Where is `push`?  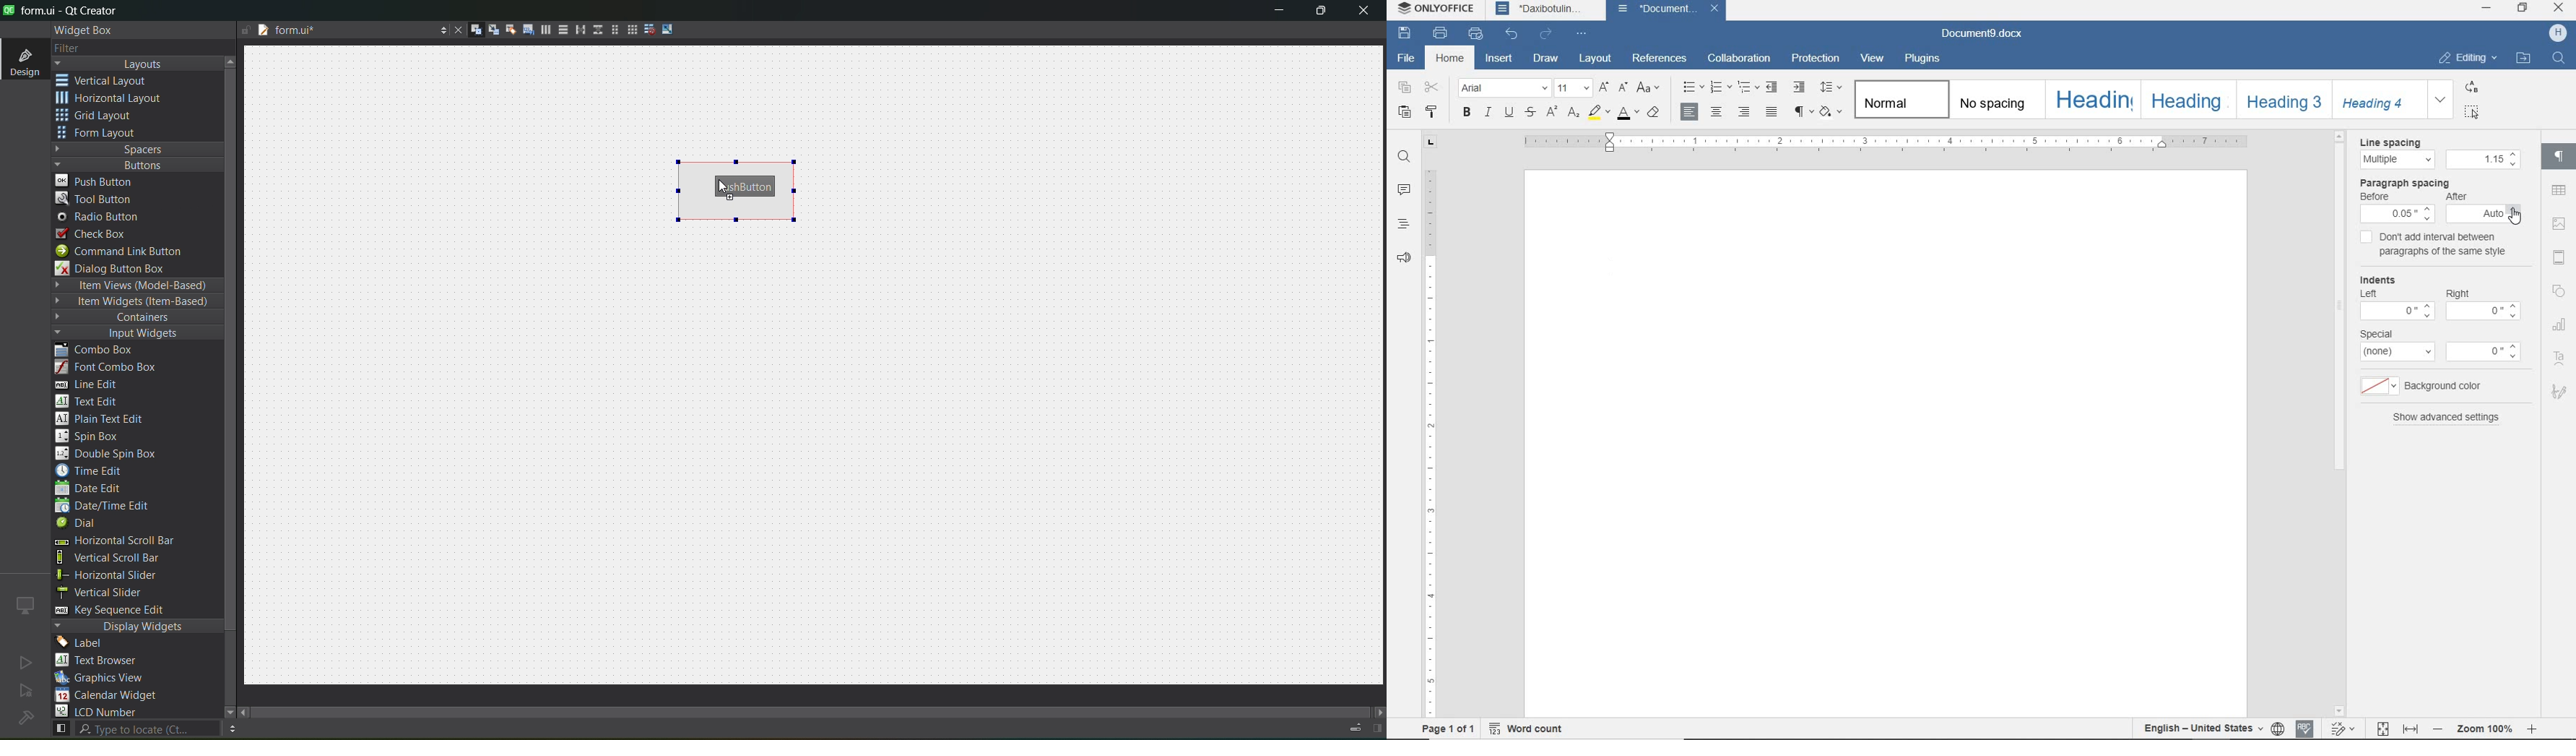
push is located at coordinates (96, 180).